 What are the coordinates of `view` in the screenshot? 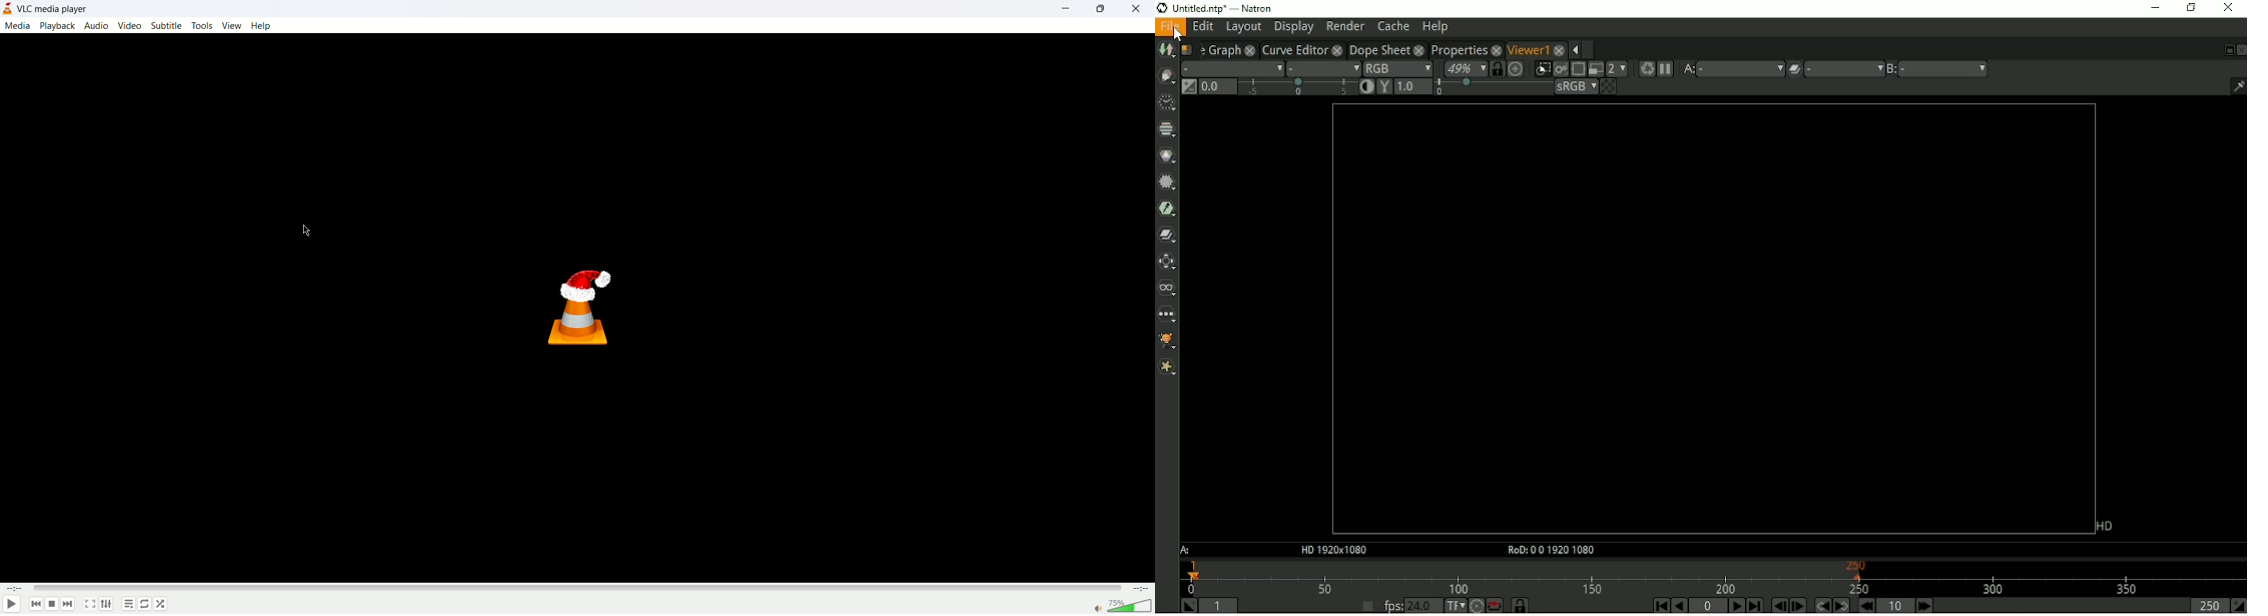 It's located at (231, 25).